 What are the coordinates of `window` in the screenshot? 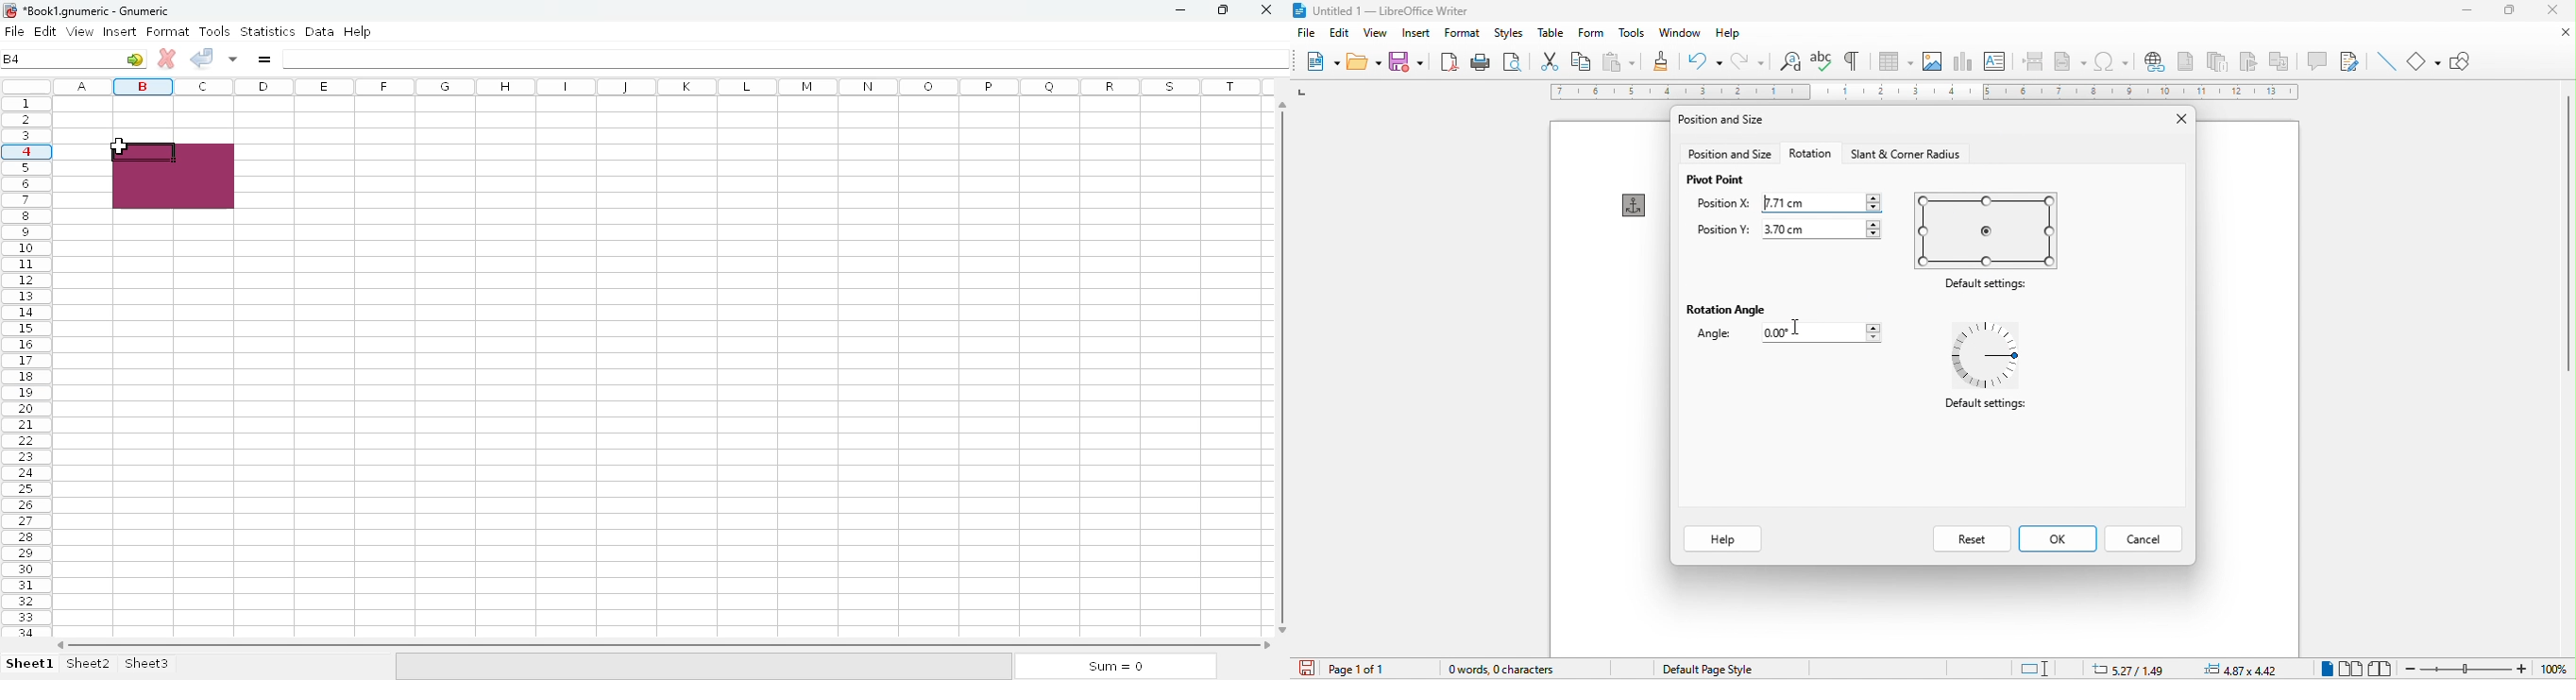 It's located at (1681, 33).